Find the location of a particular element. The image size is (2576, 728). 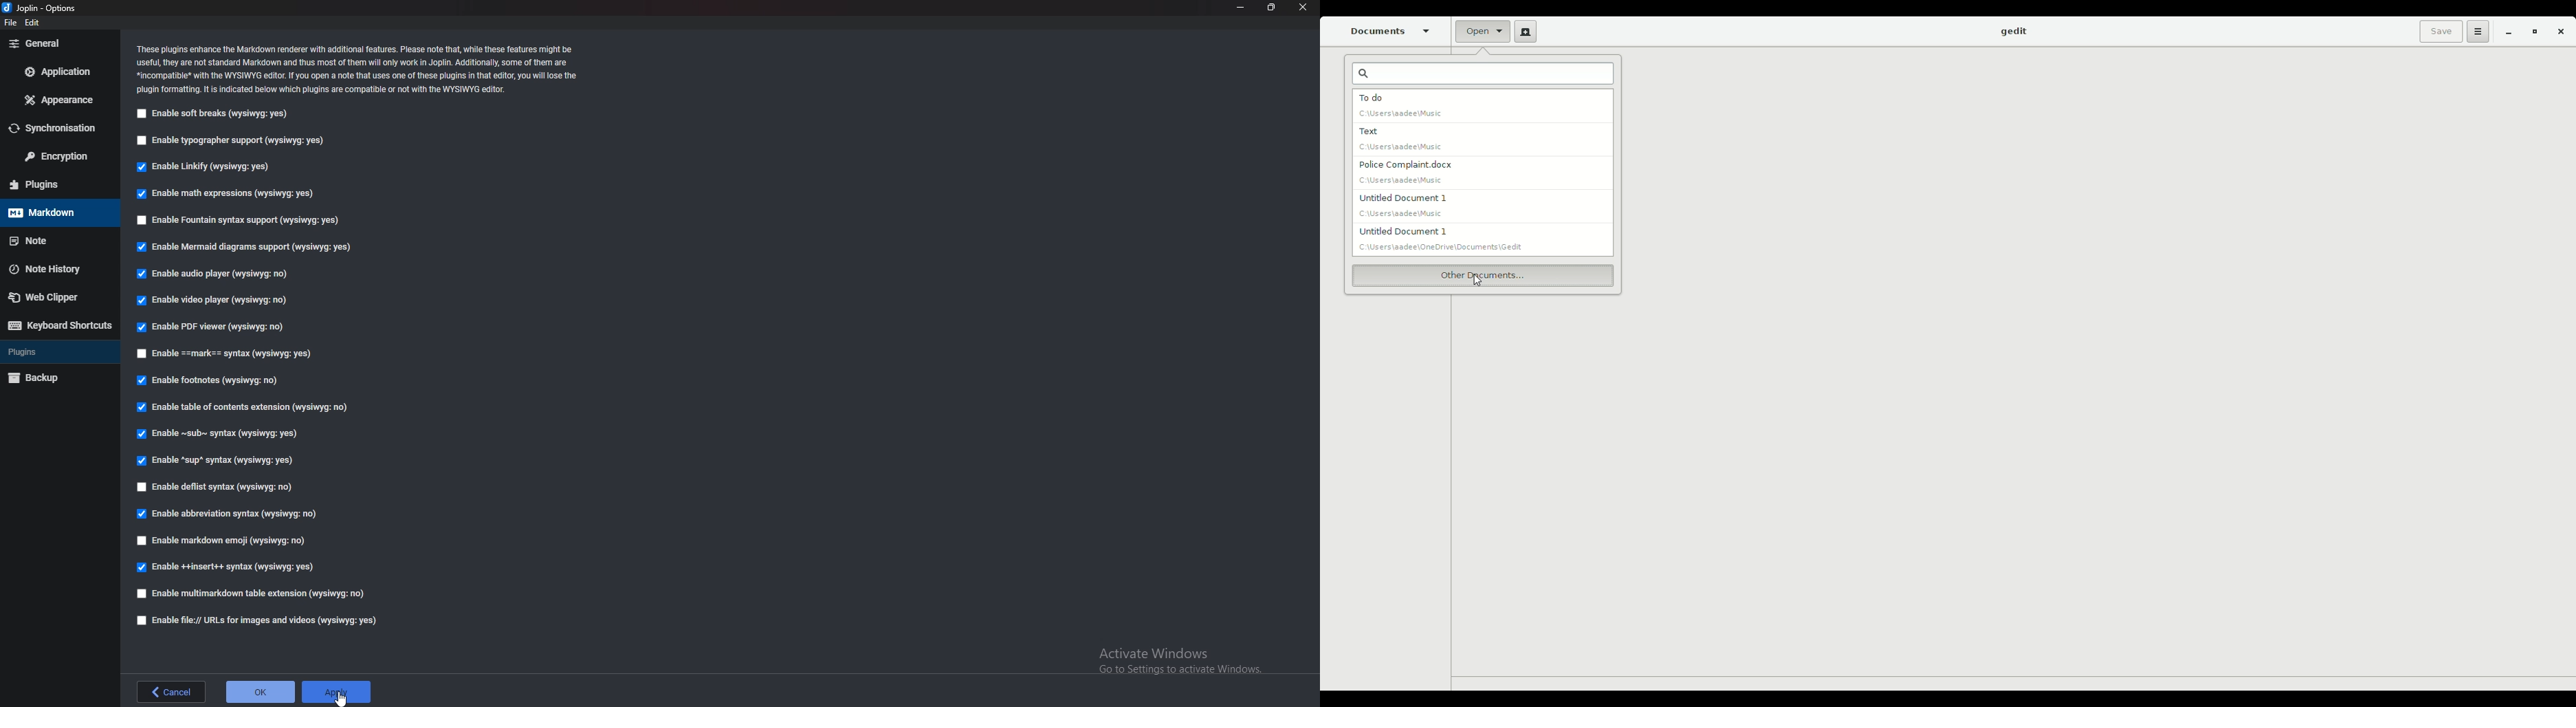

Application is located at coordinates (63, 72).